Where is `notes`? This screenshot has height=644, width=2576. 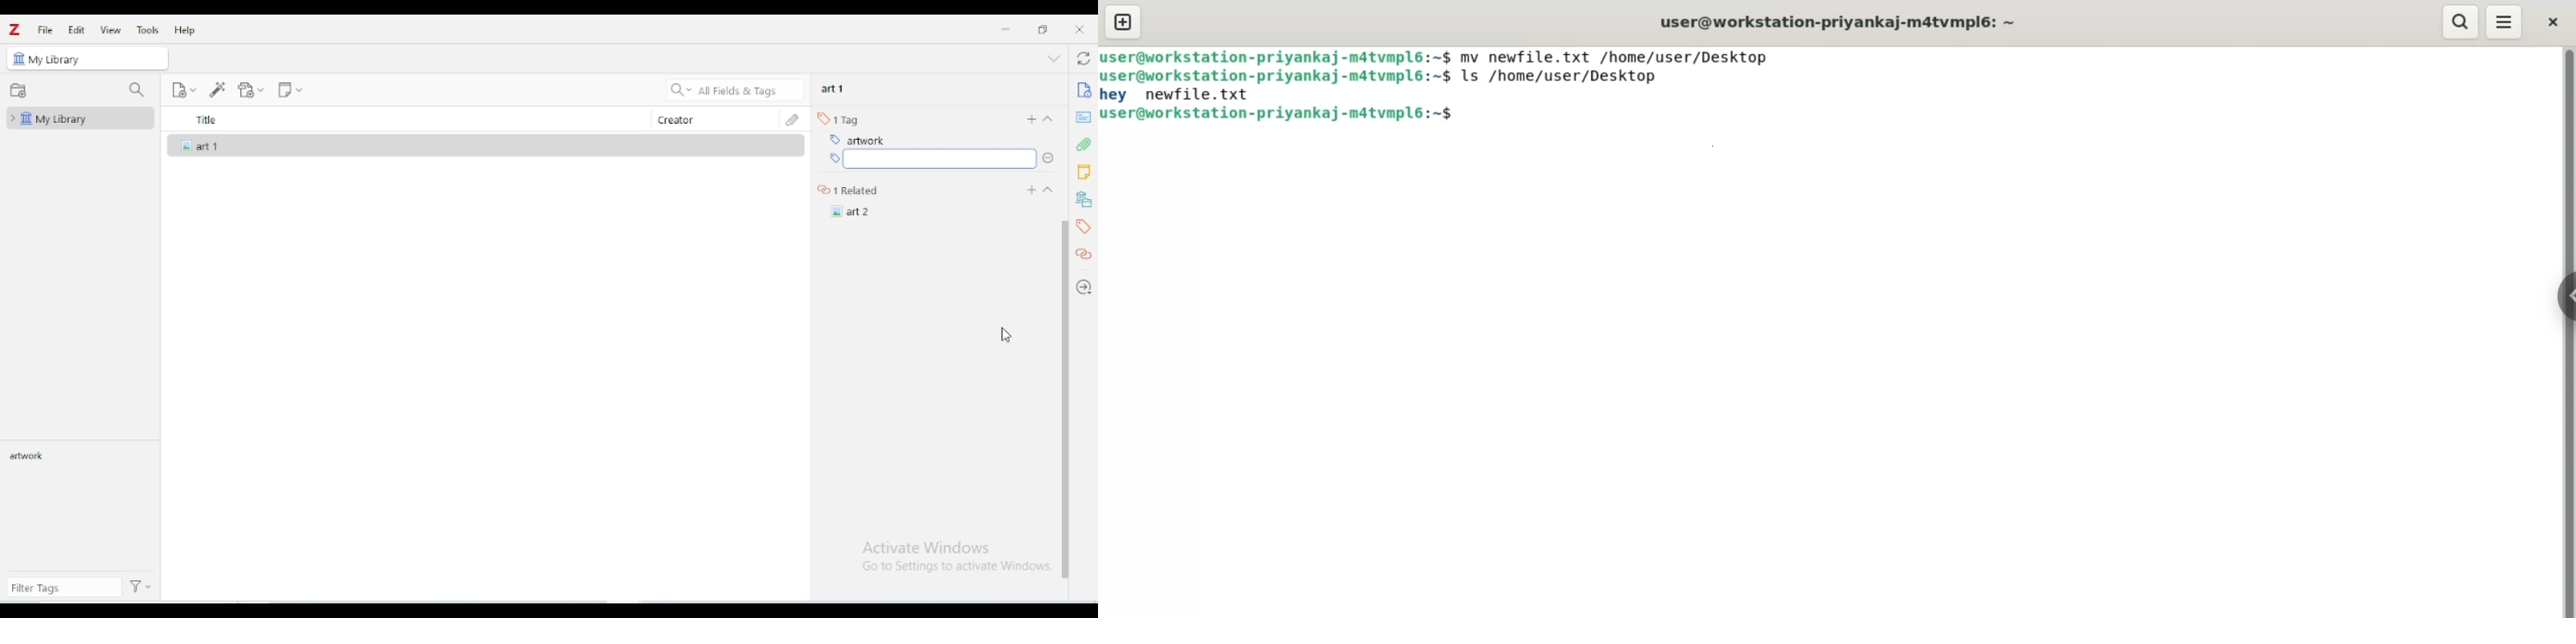
notes is located at coordinates (1083, 172).